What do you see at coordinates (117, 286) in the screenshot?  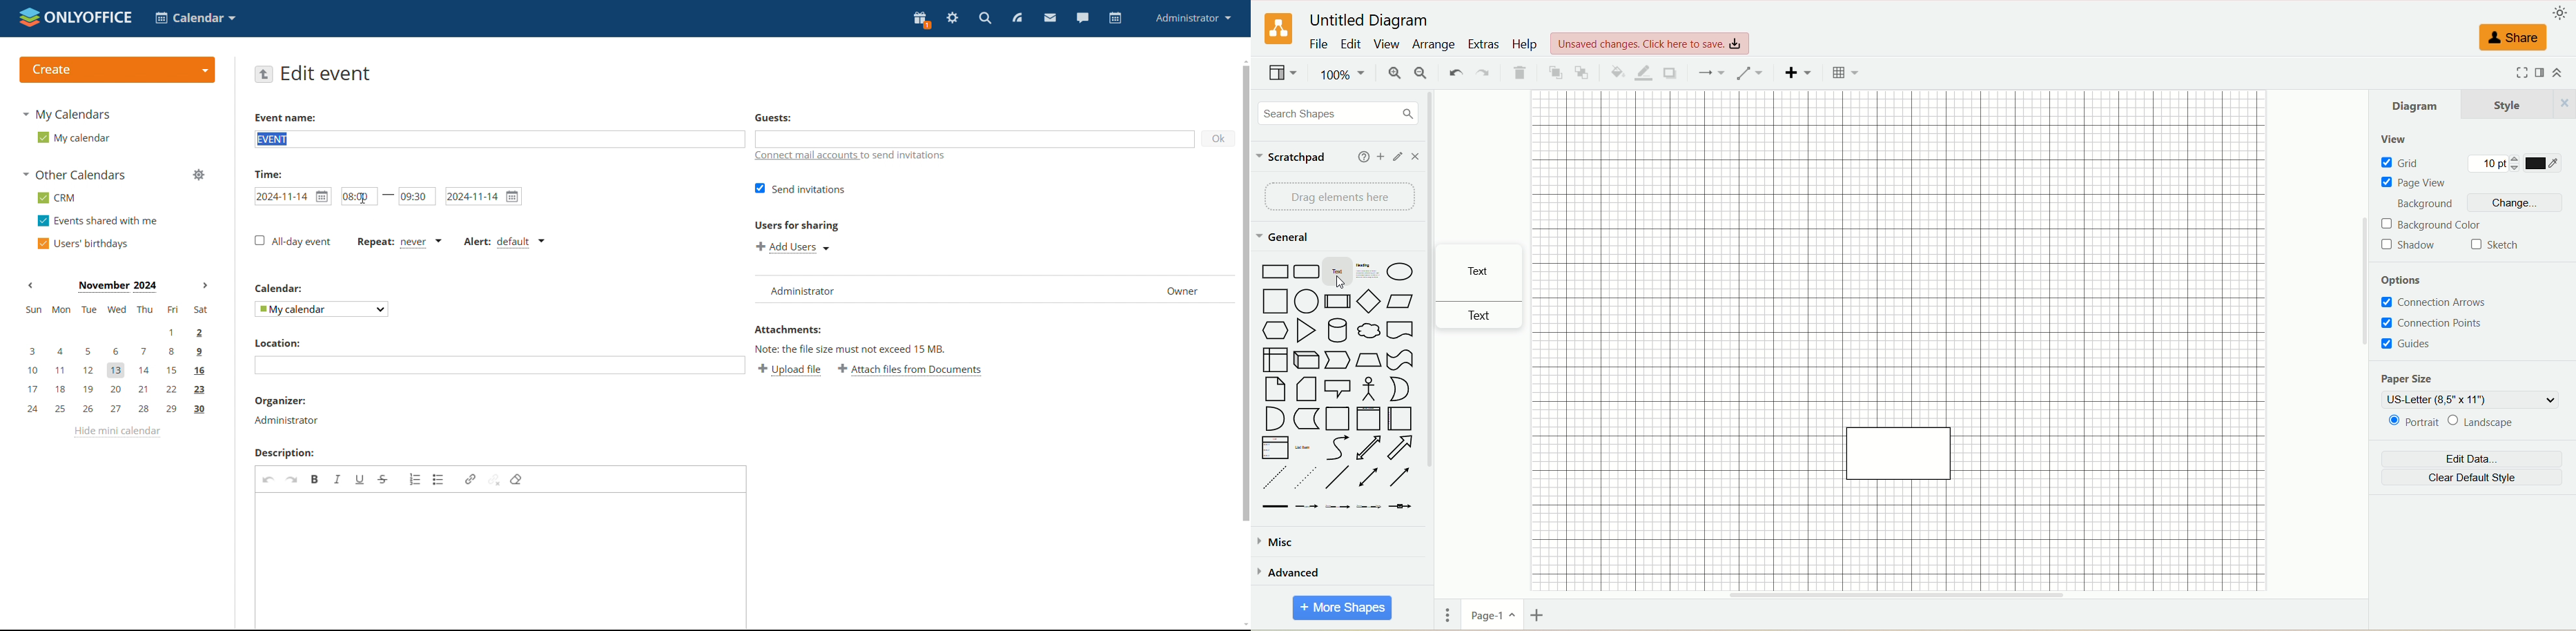 I see `current month` at bounding box center [117, 286].